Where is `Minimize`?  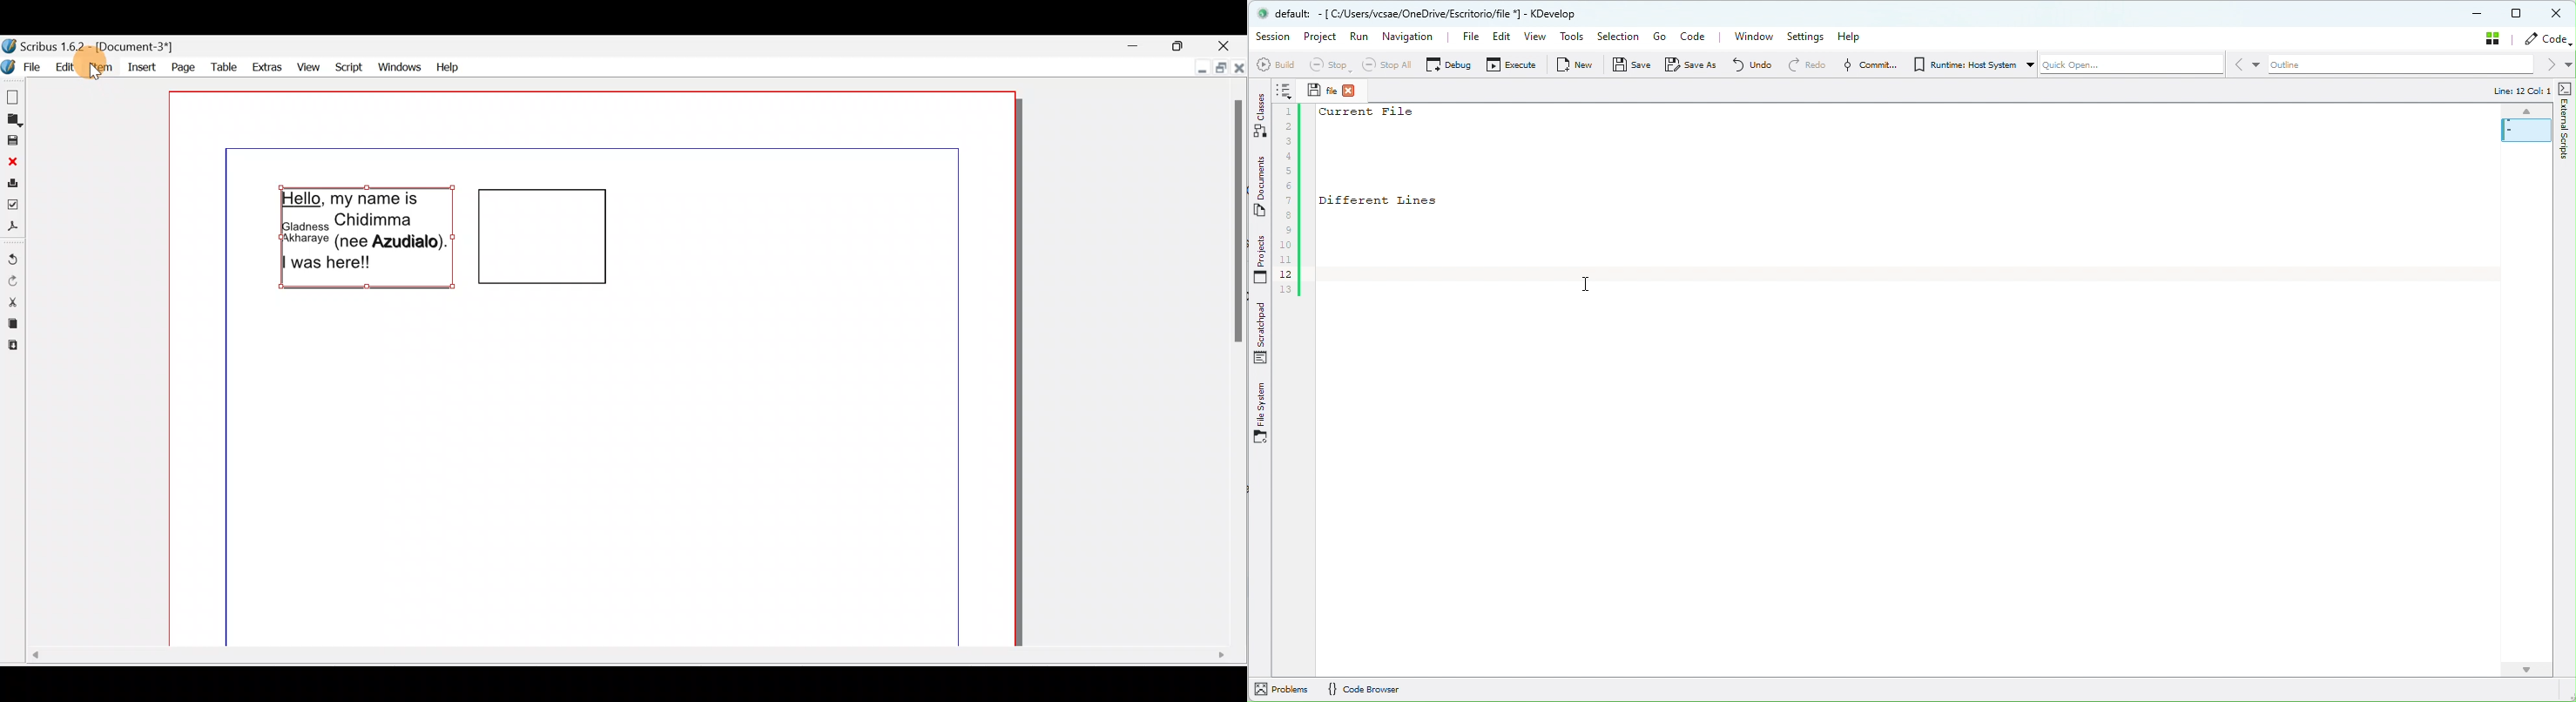 Minimize is located at coordinates (2472, 13).